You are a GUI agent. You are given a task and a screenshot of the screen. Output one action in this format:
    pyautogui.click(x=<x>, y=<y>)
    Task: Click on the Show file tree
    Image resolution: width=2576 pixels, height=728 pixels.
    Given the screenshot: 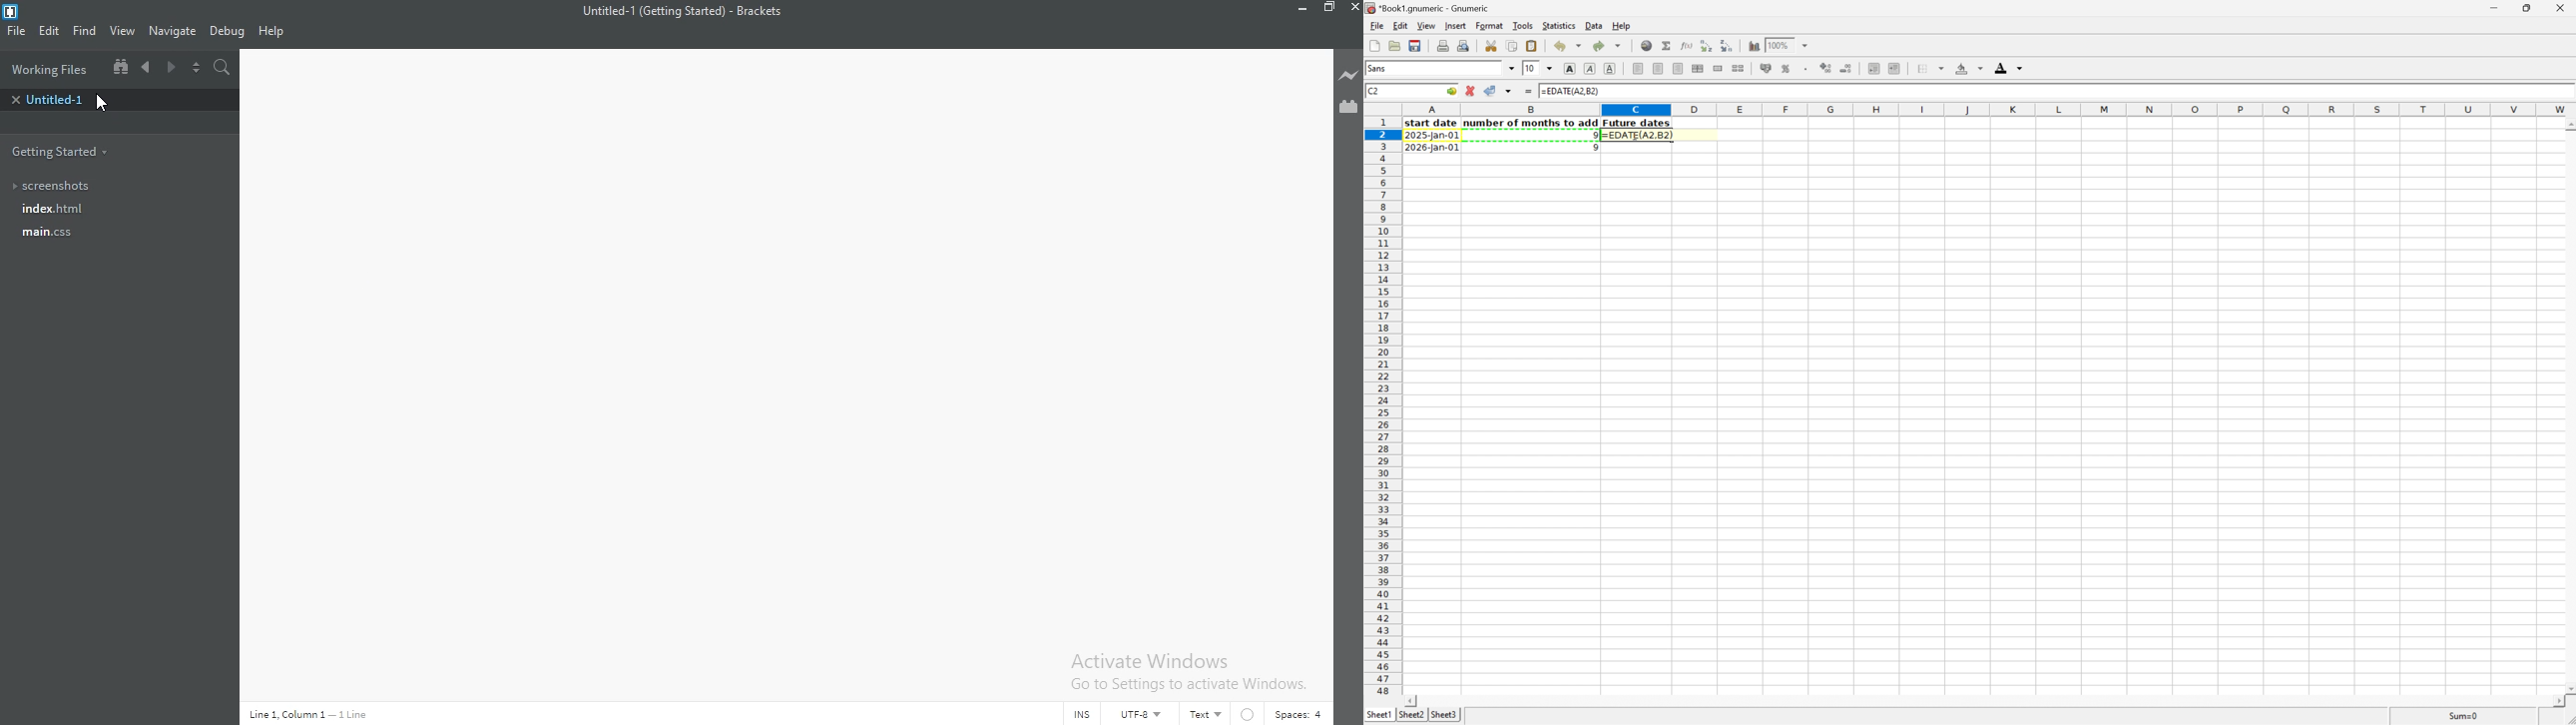 What is the action you would take?
    pyautogui.click(x=119, y=69)
    